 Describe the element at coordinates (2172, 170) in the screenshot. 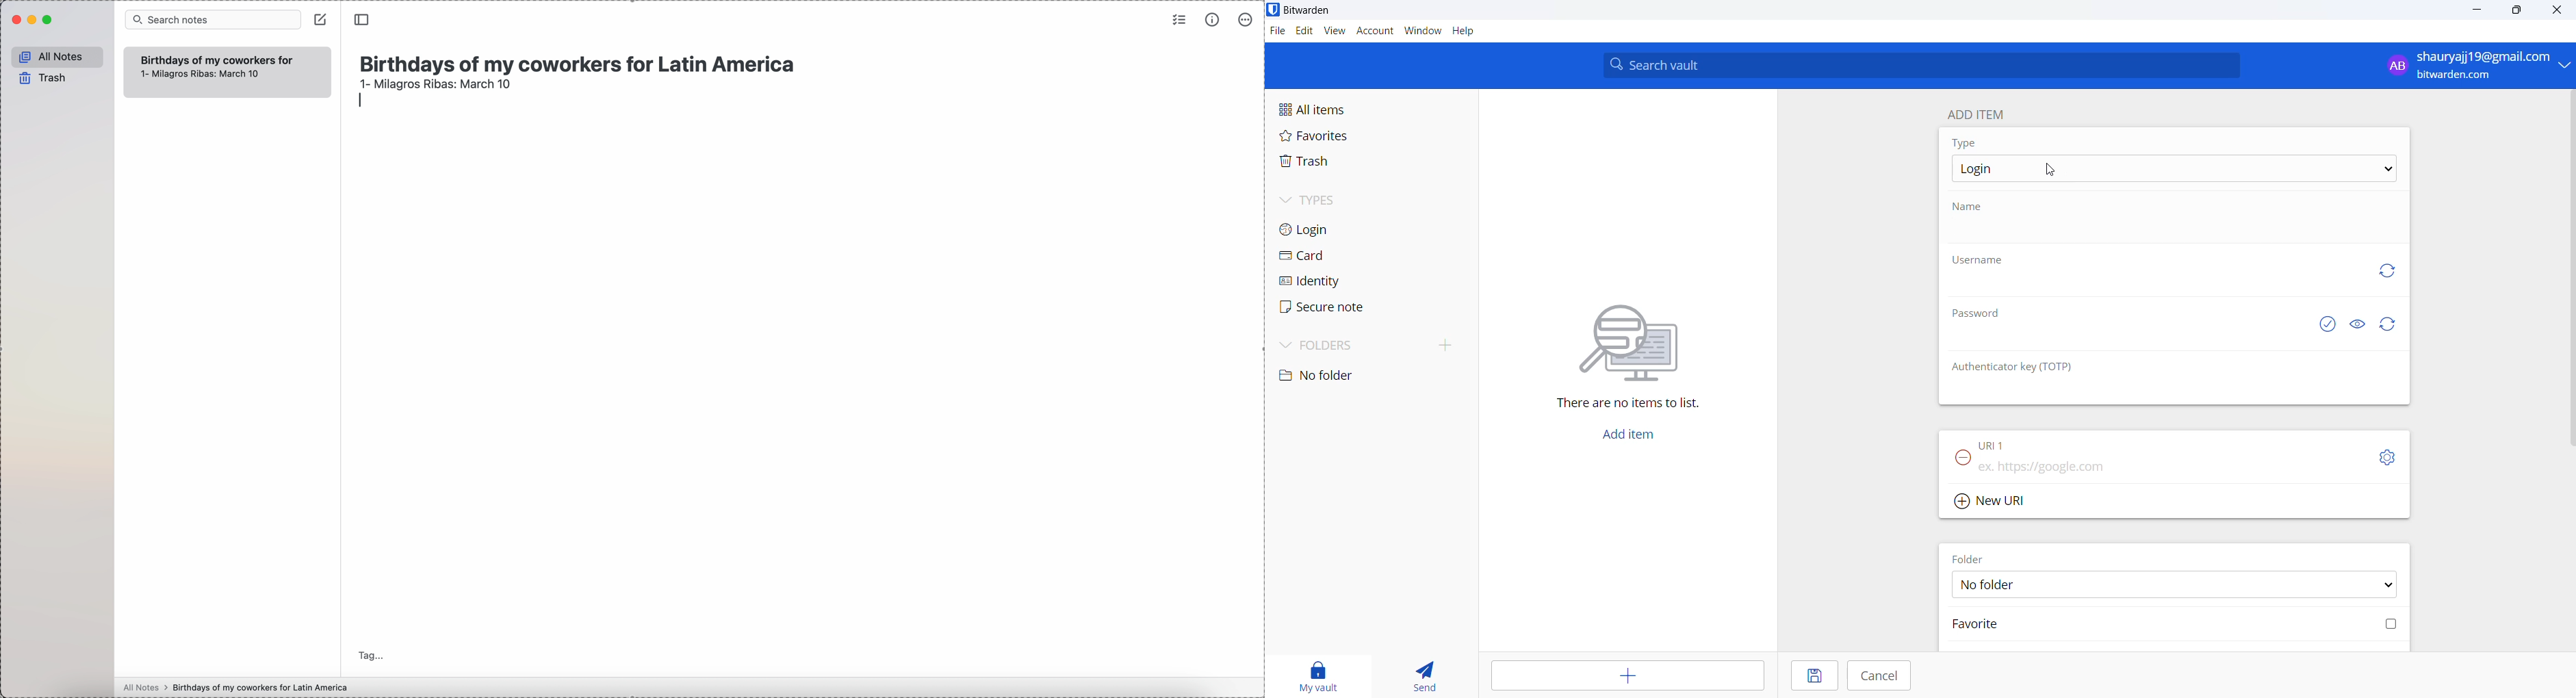

I see `options` at that location.